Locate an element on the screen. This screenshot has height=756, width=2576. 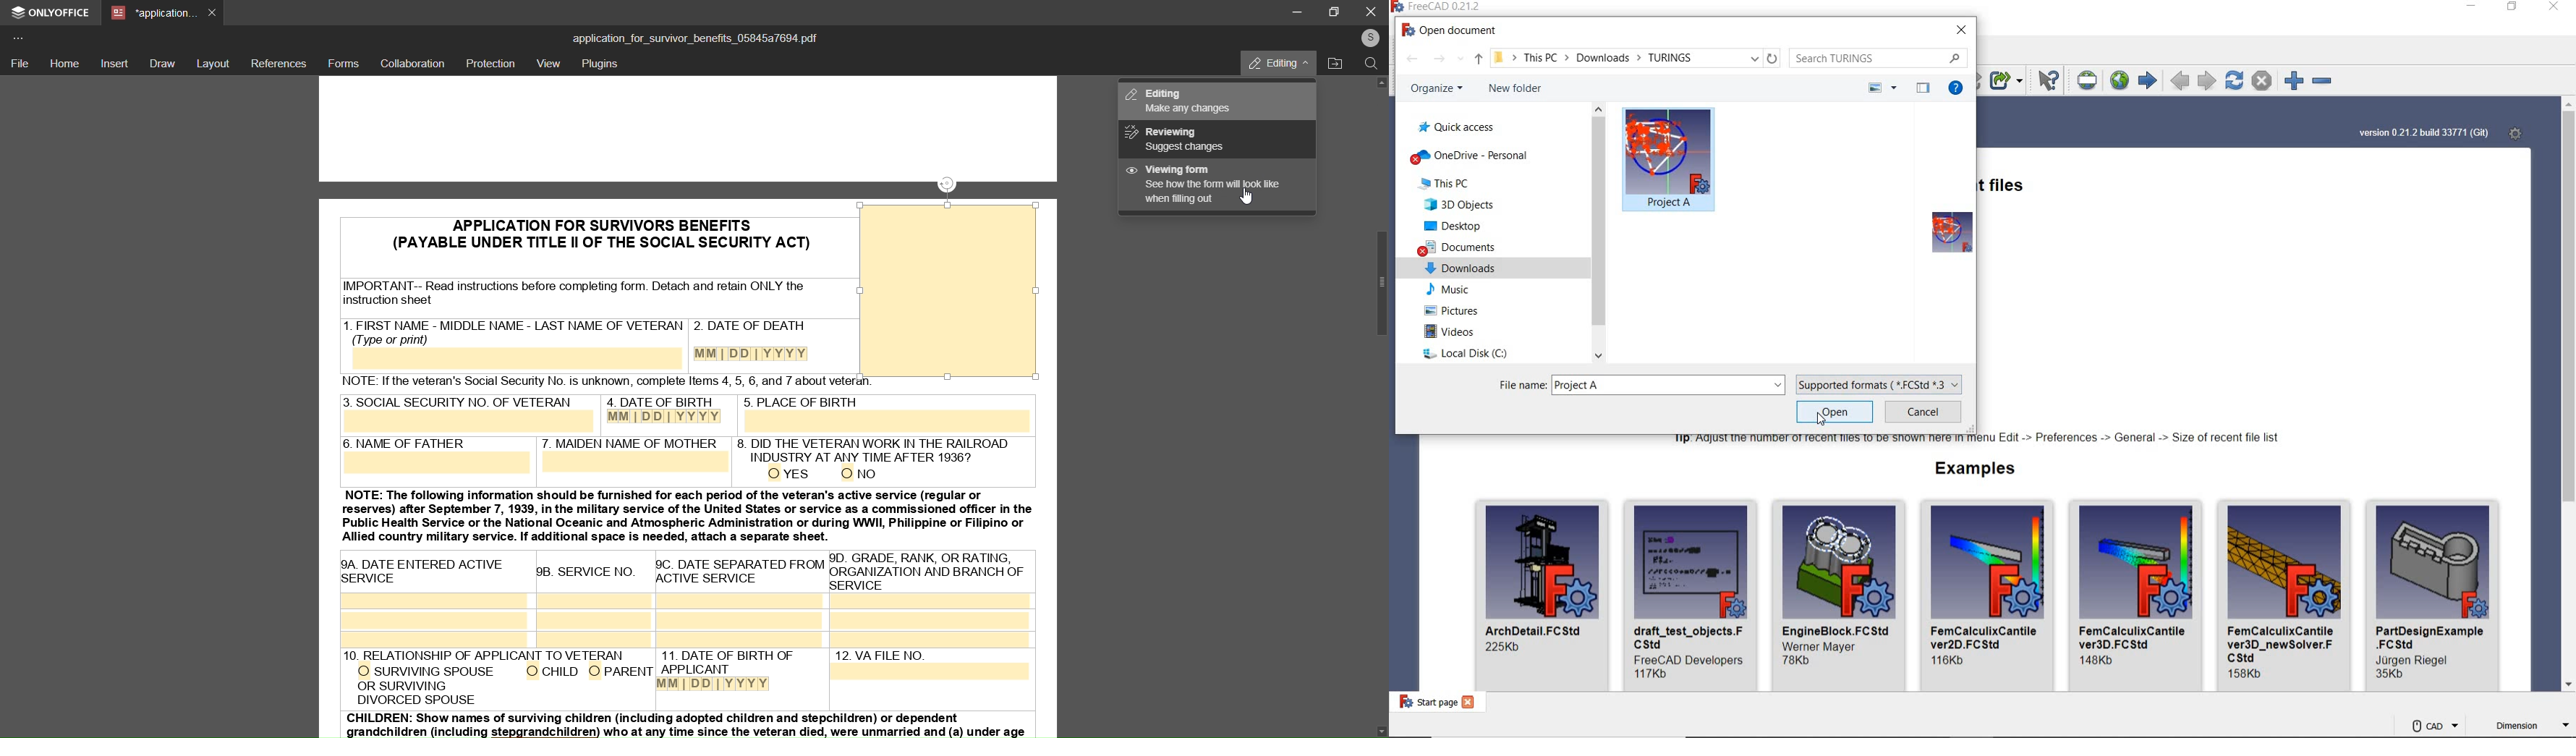
cursor is located at coordinates (1240, 203).